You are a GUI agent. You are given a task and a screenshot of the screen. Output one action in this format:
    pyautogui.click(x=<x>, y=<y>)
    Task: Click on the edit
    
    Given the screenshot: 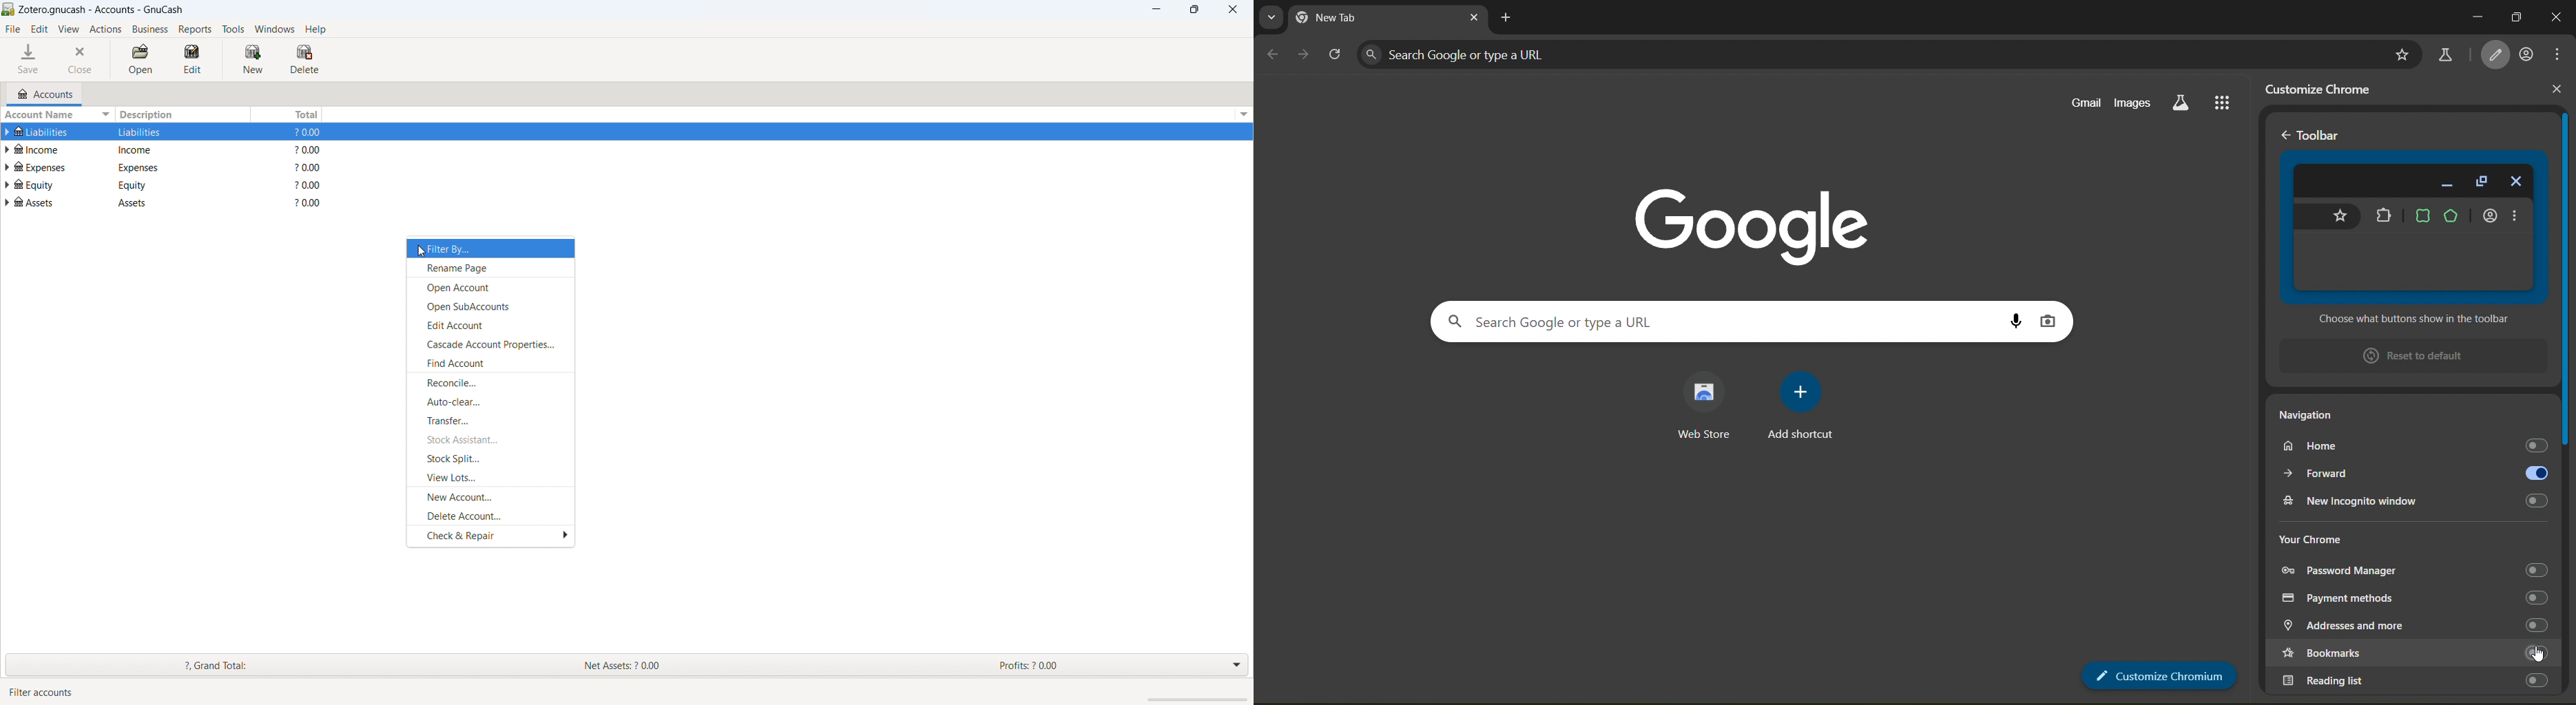 What is the action you would take?
    pyautogui.click(x=196, y=59)
    